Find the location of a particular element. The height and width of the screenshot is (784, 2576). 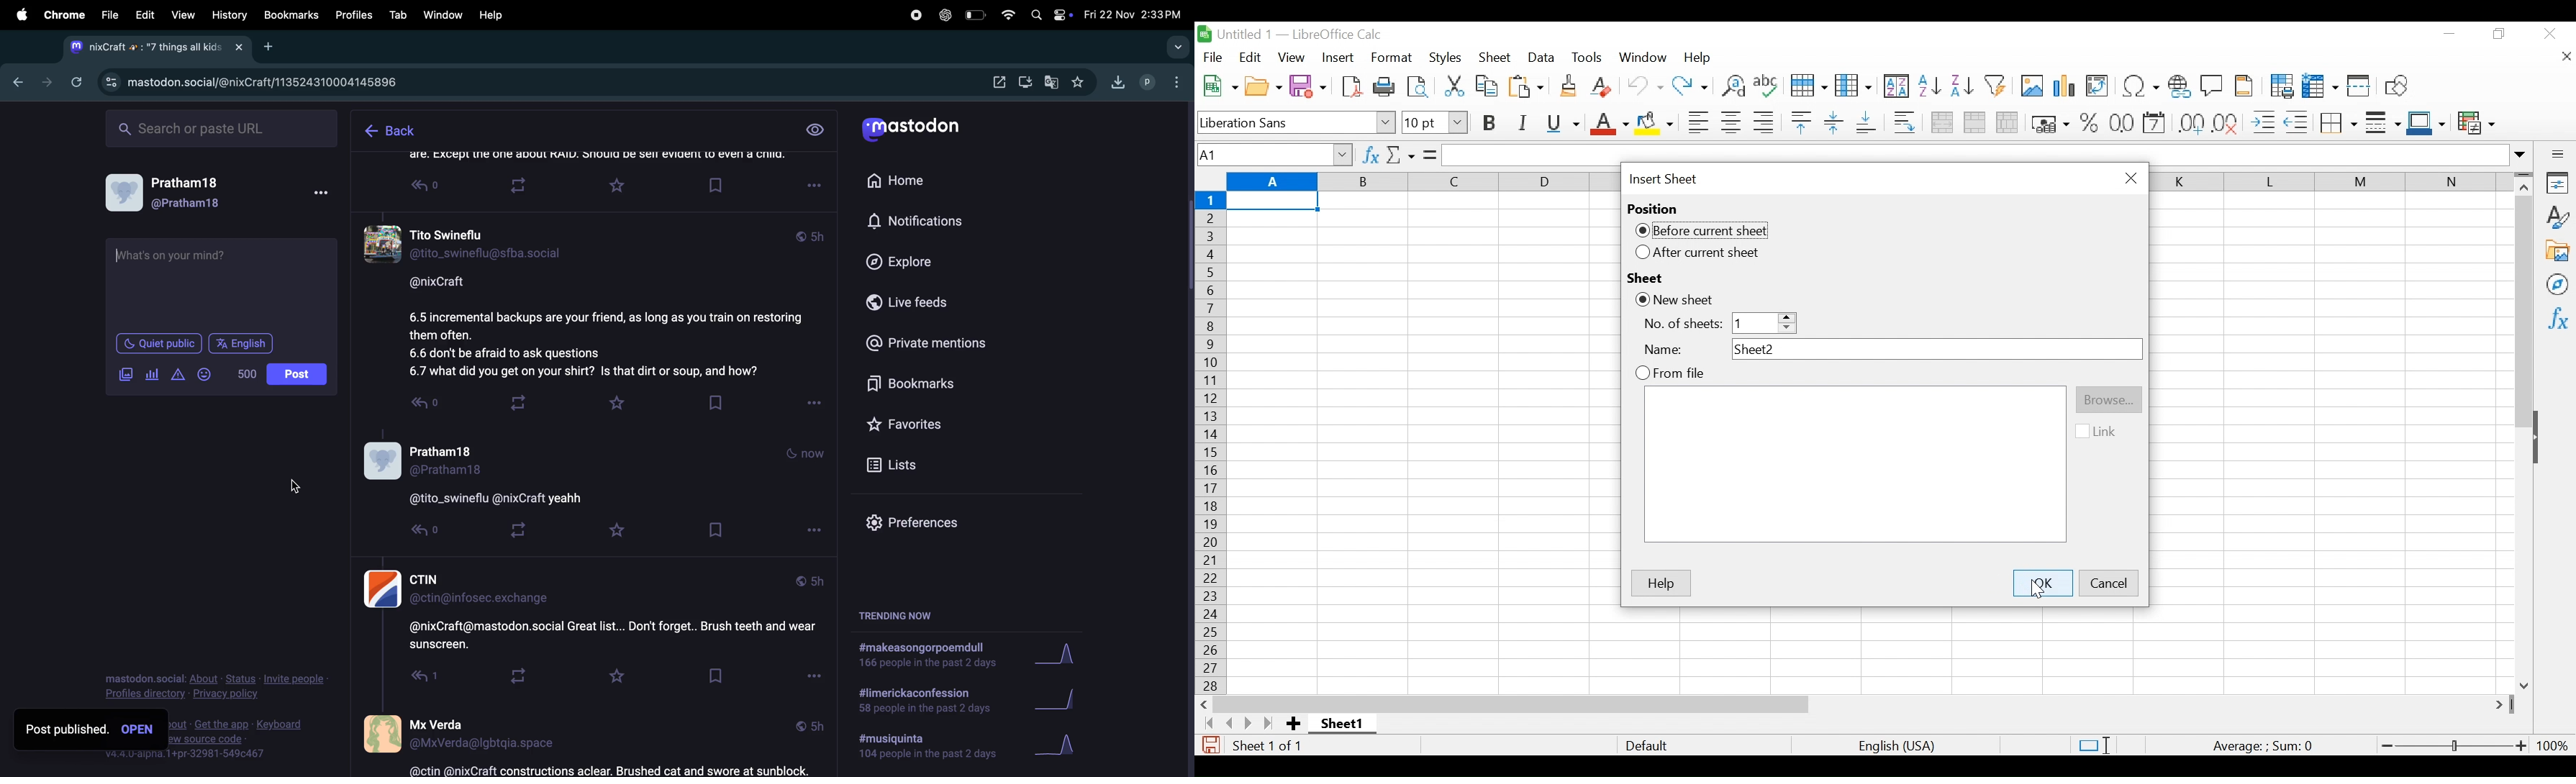

inline words is located at coordinates (242, 373).